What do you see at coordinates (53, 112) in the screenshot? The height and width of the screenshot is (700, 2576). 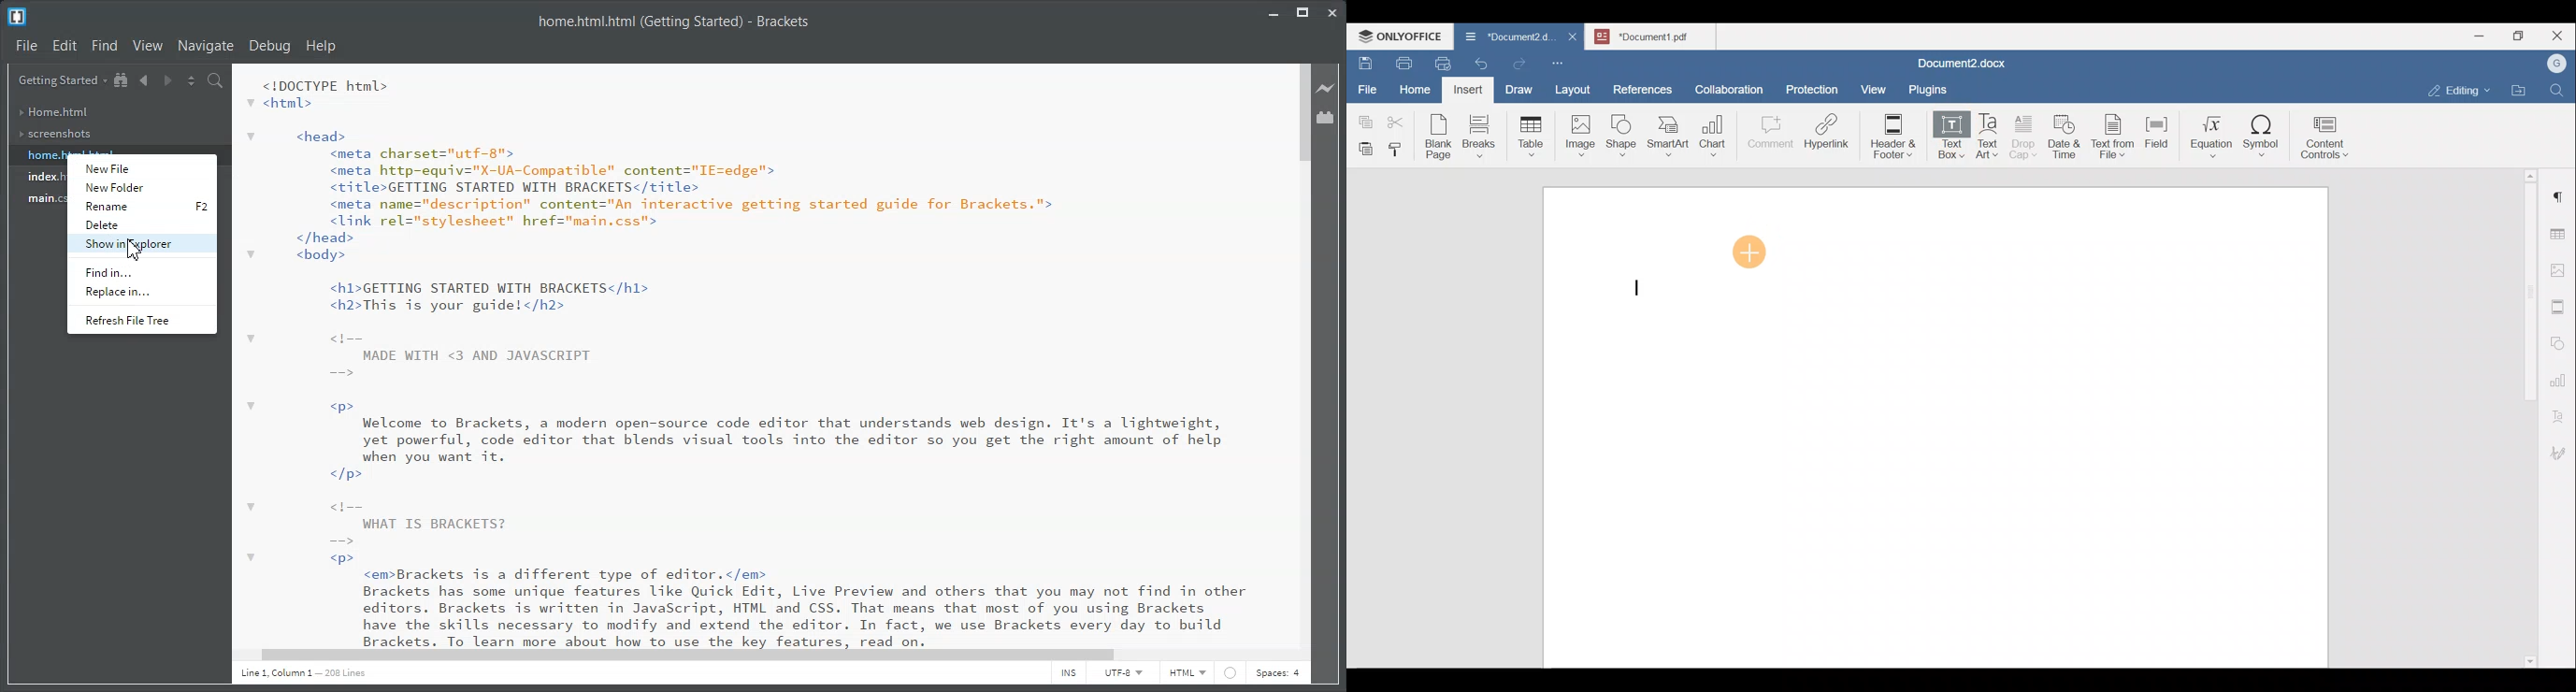 I see `Home.html` at bounding box center [53, 112].